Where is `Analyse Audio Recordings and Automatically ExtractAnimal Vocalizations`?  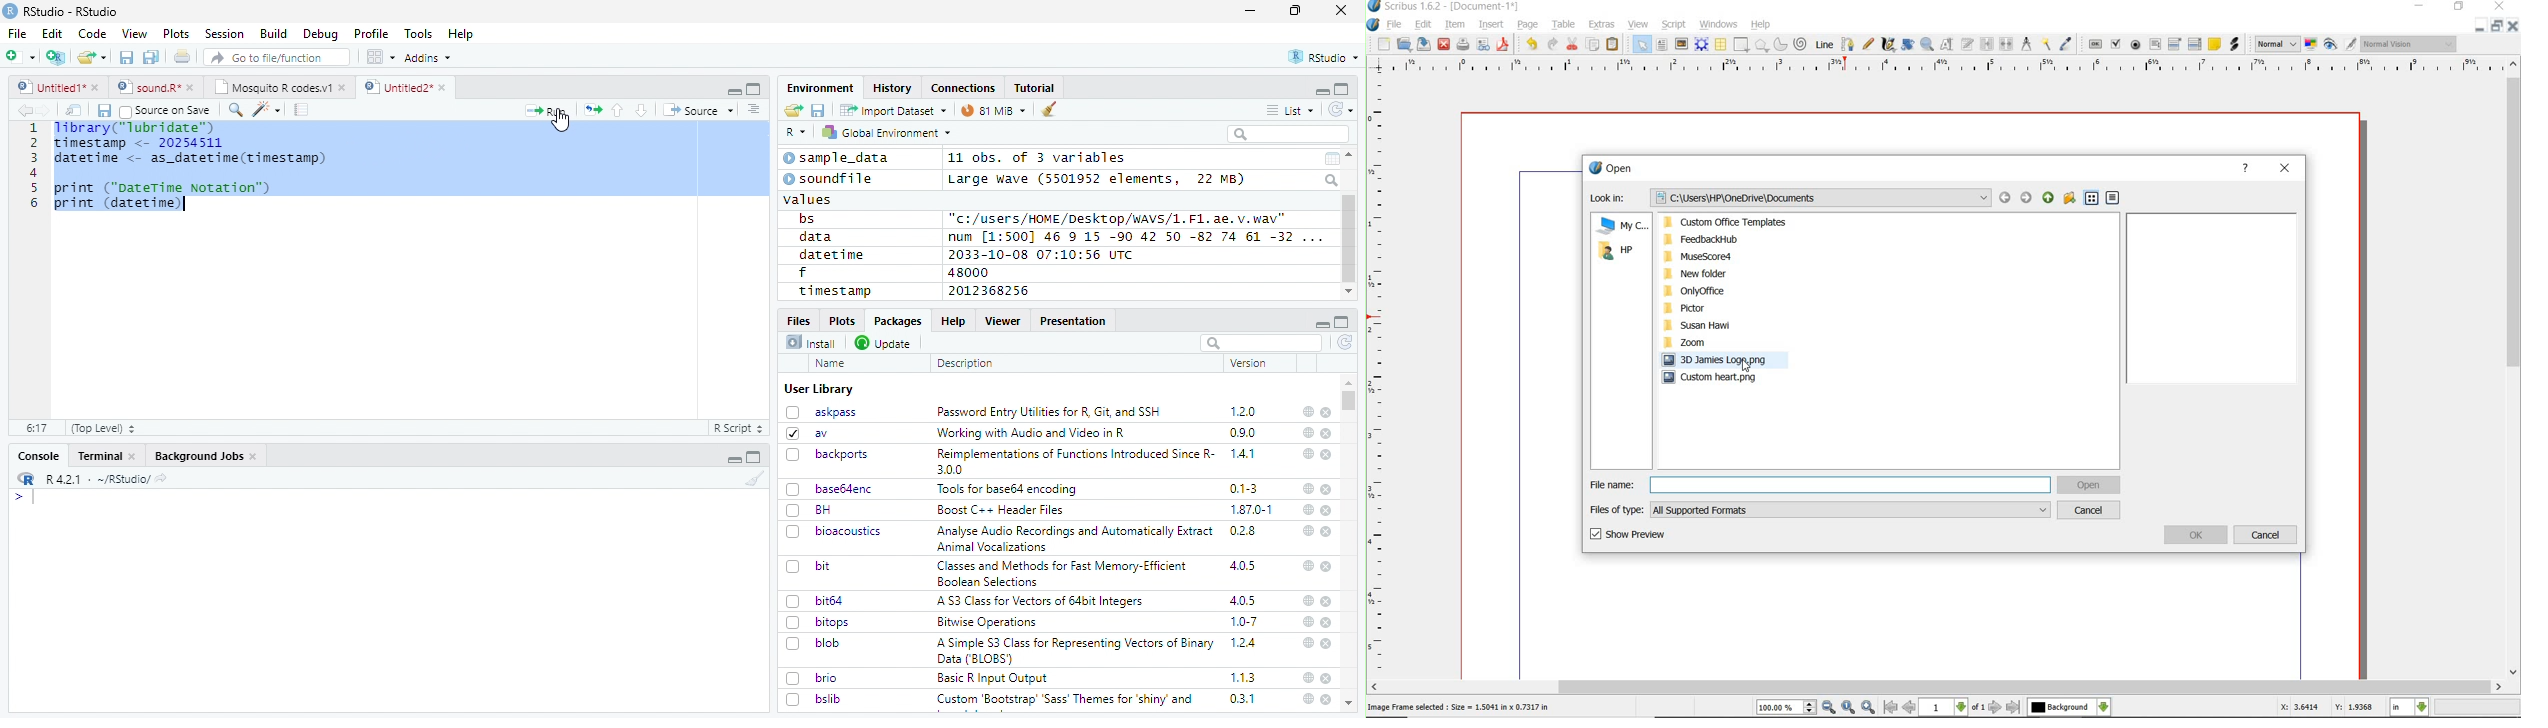 Analyse Audio Recordings and Automatically ExtractAnimal Vocalizations is located at coordinates (1071, 538).